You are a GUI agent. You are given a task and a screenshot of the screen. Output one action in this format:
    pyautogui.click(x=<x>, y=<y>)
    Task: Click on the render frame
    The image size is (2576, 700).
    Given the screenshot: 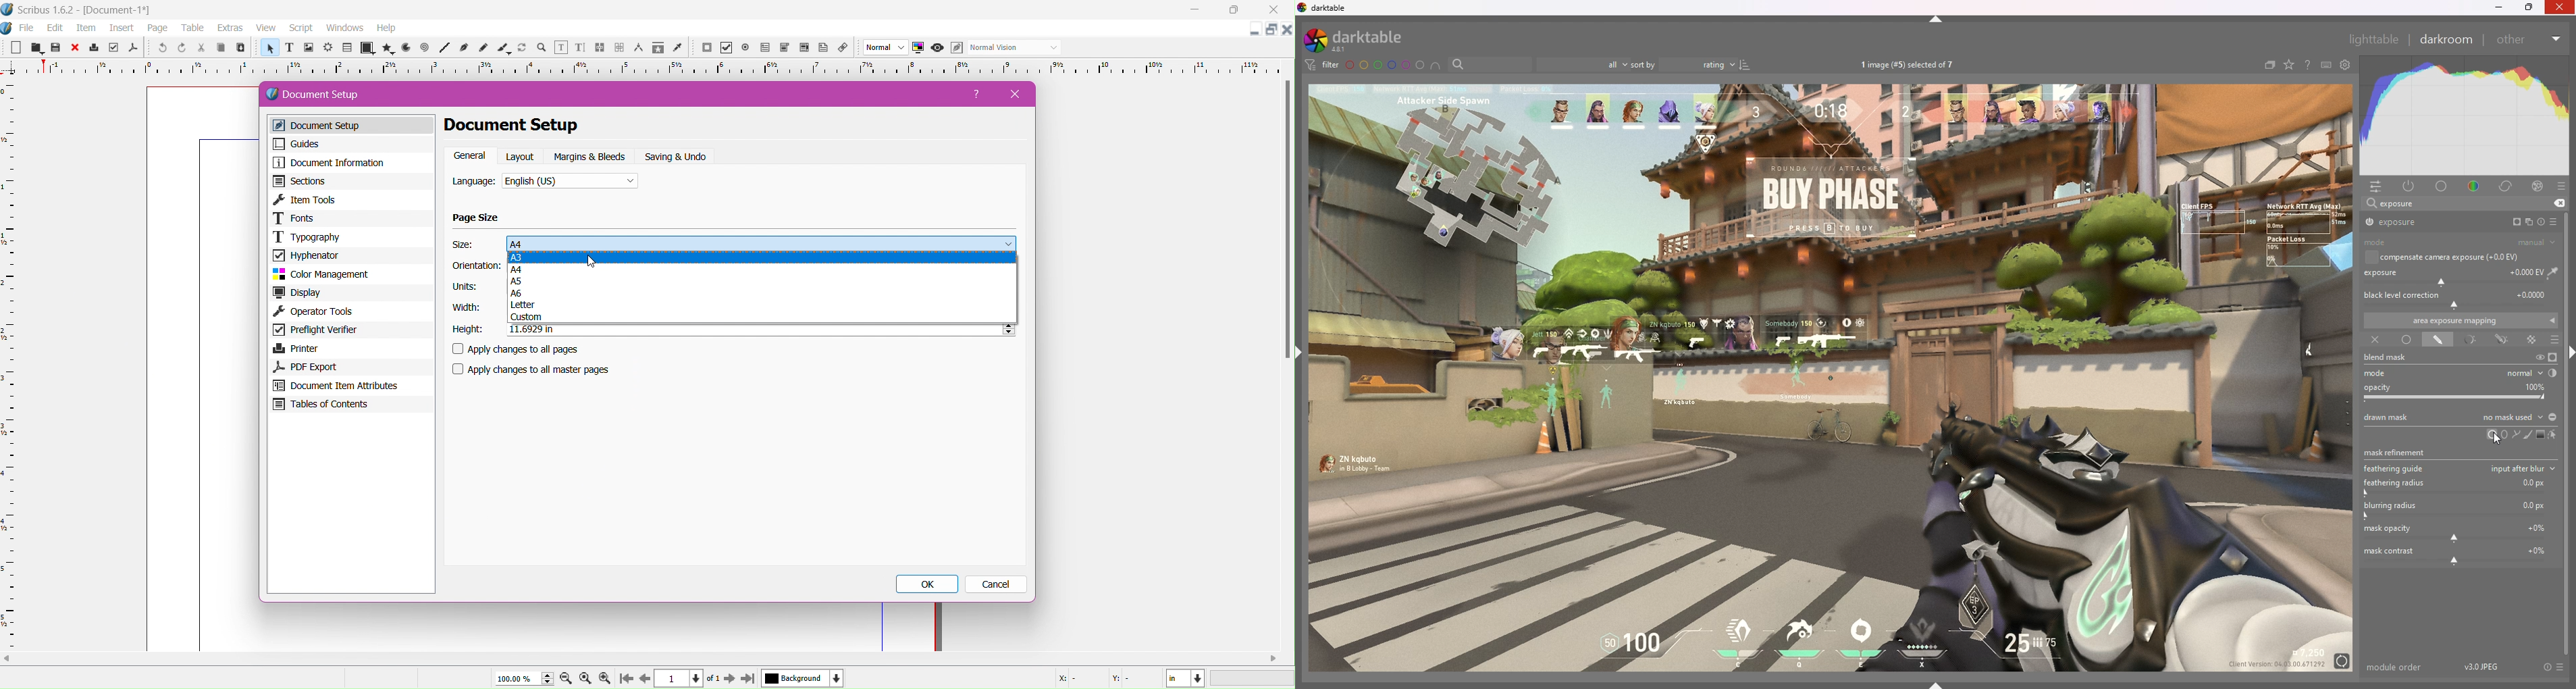 What is the action you would take?
    pyautogui.click(x=327, y=48)
    